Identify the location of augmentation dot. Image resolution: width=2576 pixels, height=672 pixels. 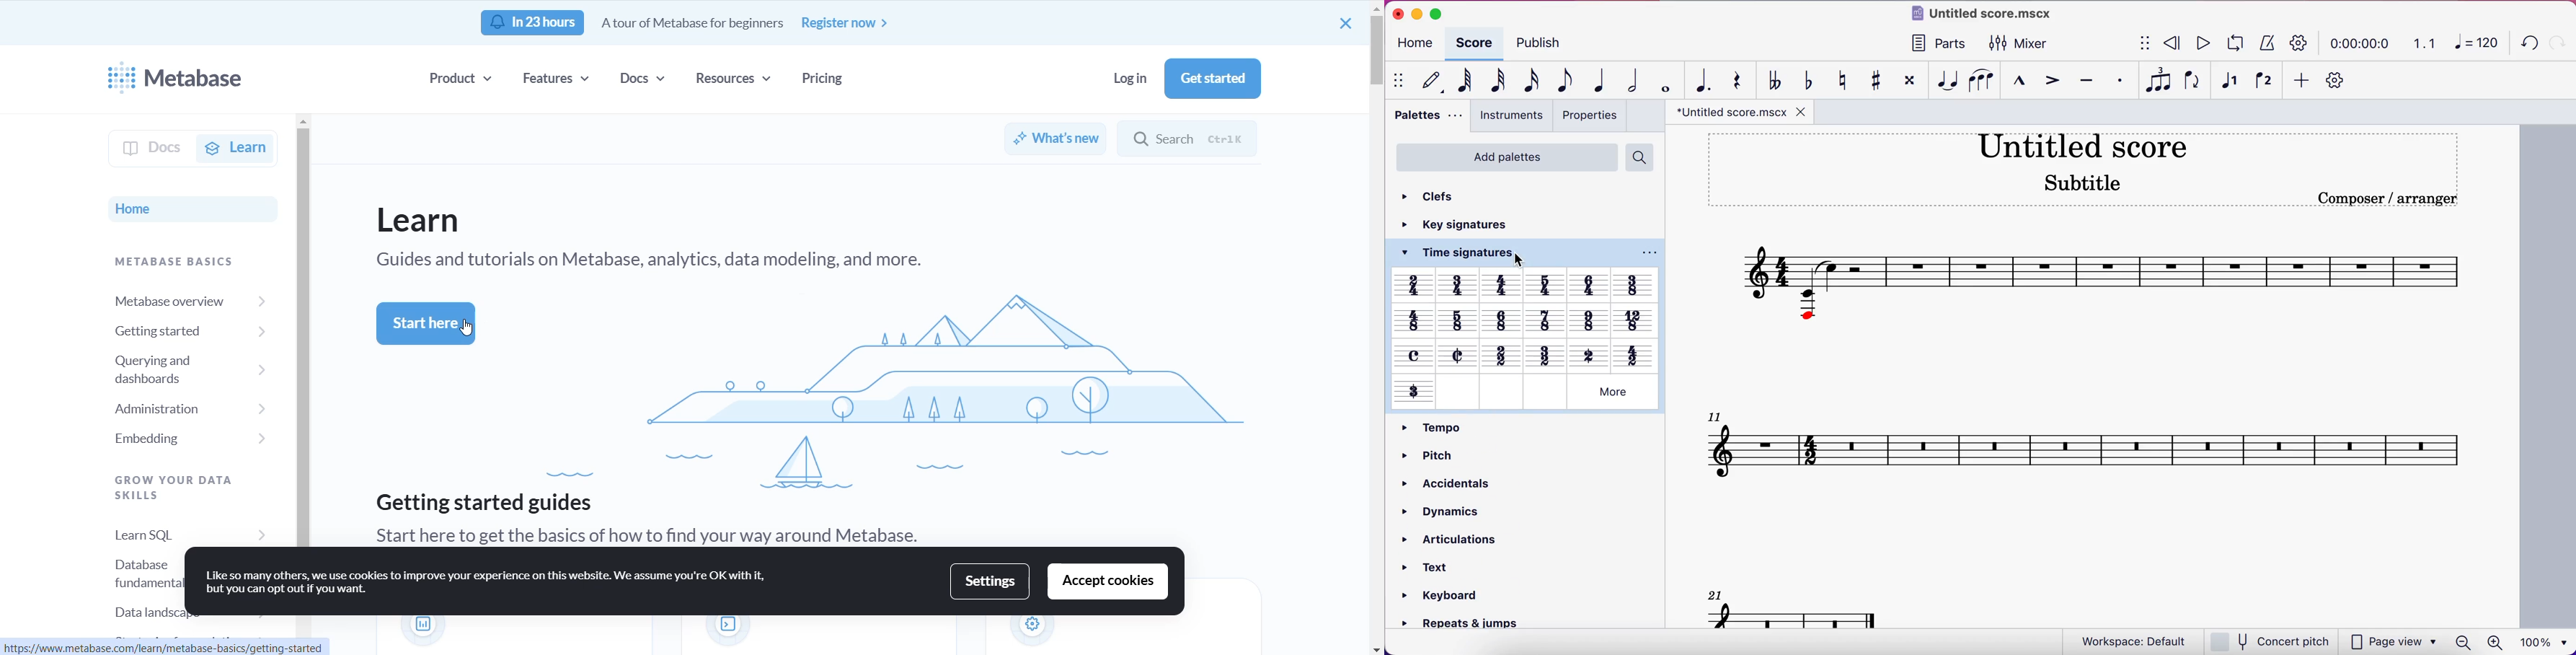
(1697, 80).